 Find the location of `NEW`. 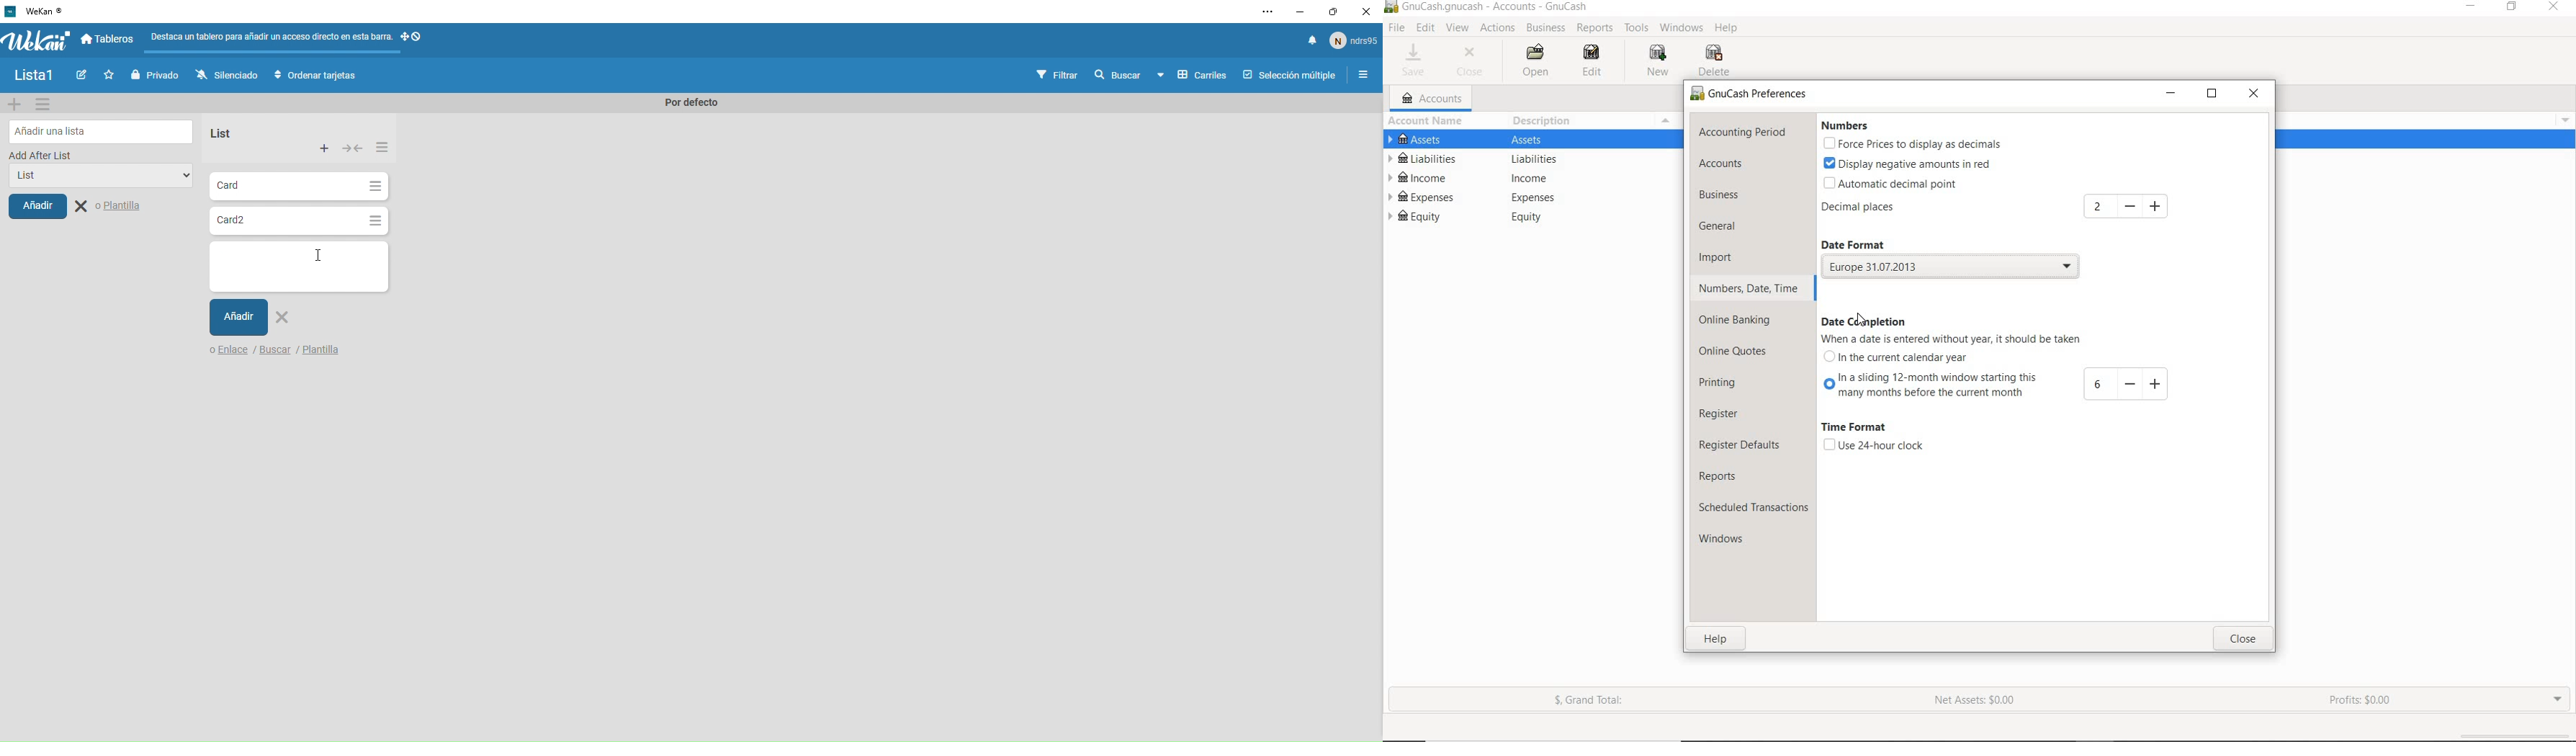

NEW is located at coordinates (1661, 60).